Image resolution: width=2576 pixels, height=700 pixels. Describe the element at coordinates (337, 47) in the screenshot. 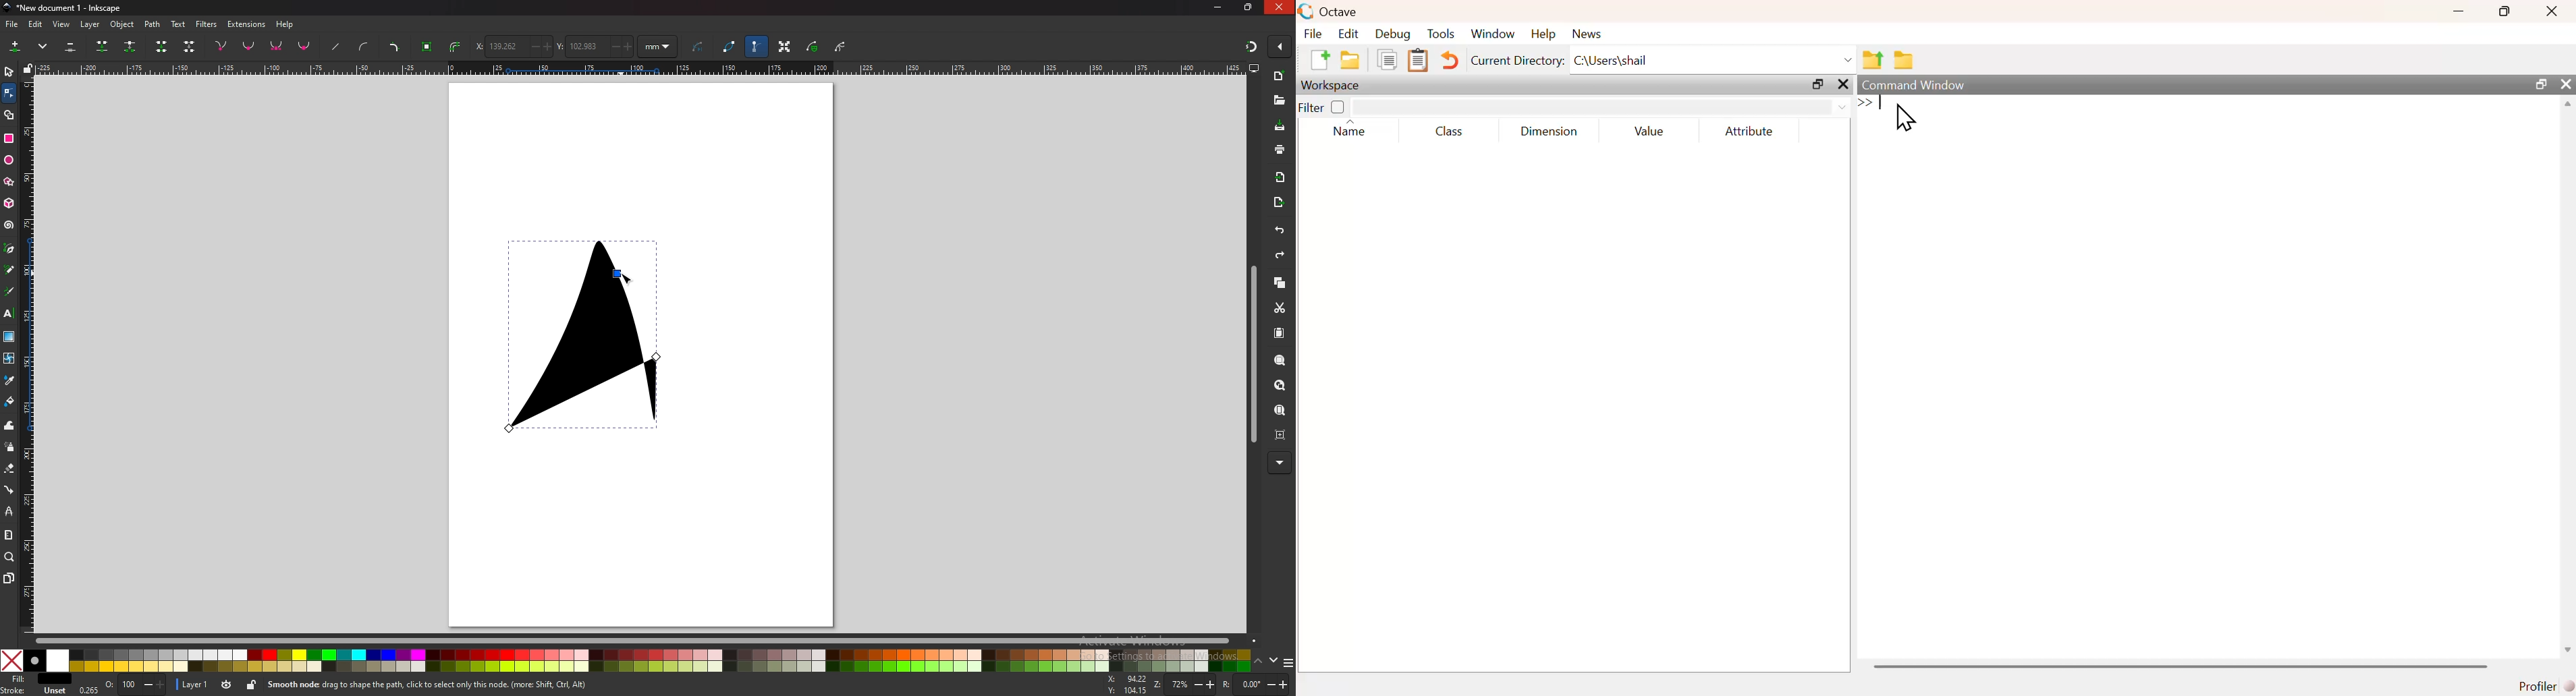

I see `straighten lines` at that location.